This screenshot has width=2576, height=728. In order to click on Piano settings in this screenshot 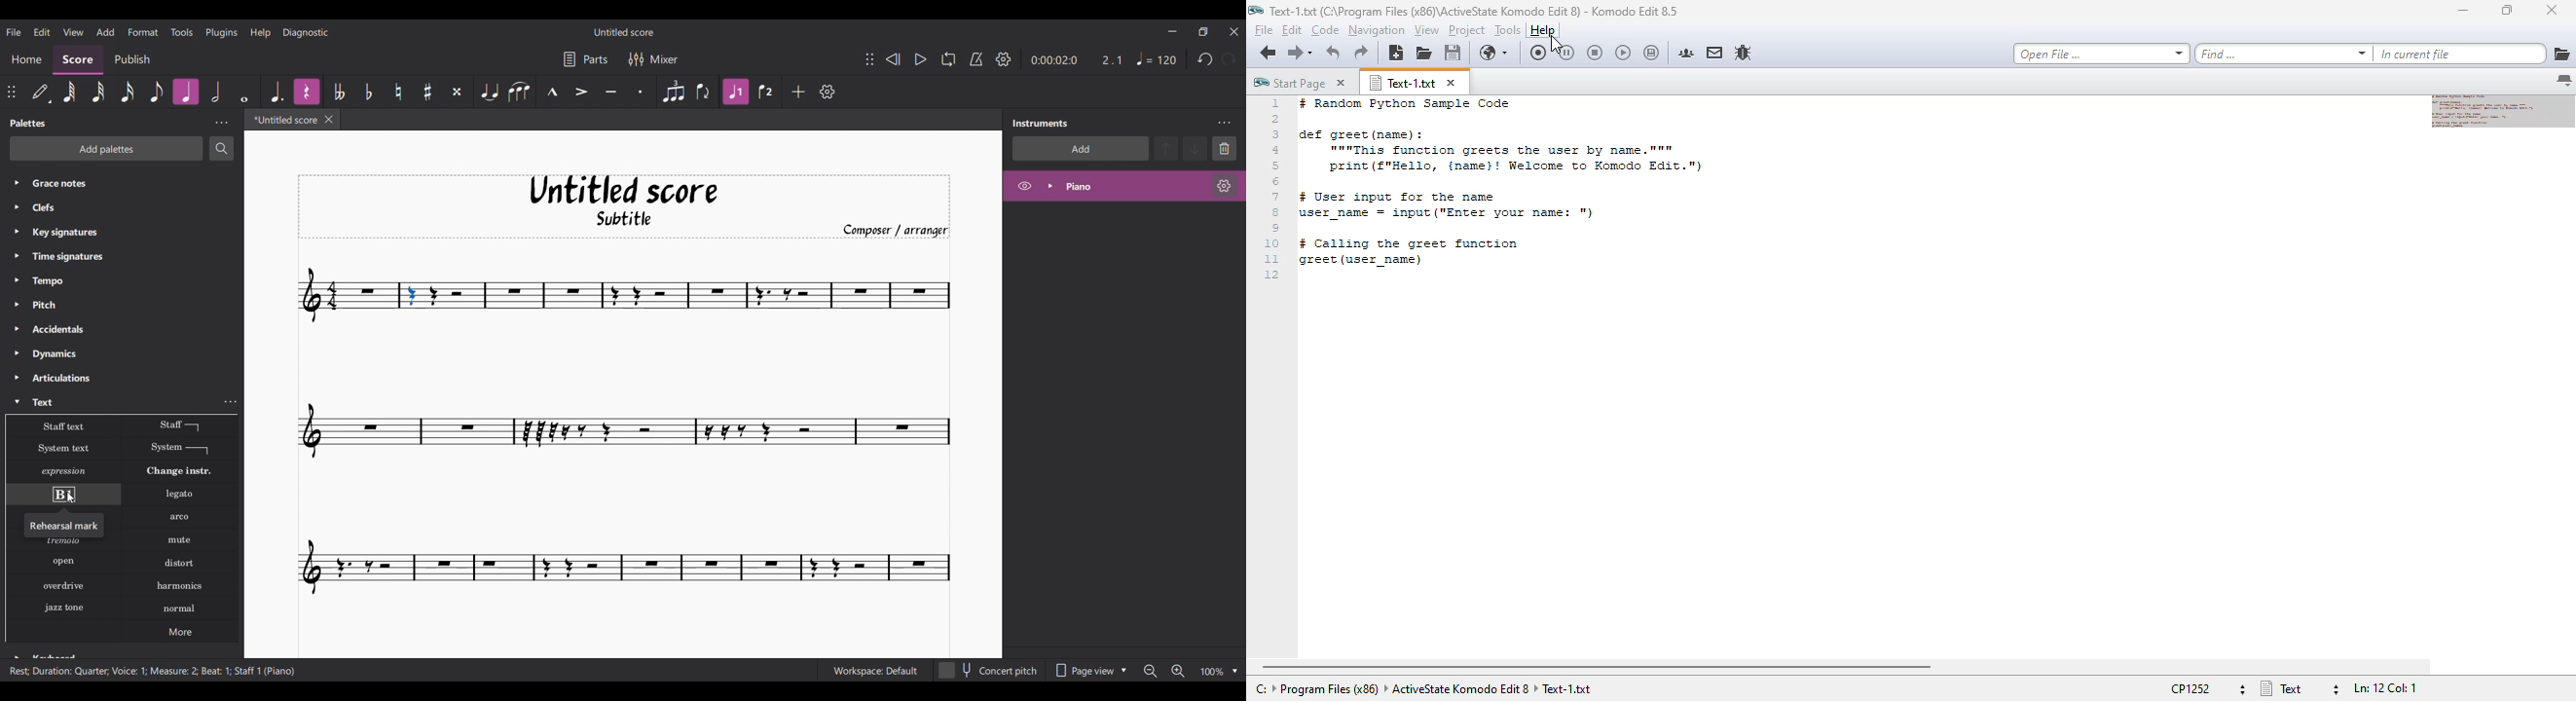, I will do `click(1224, 186)`.